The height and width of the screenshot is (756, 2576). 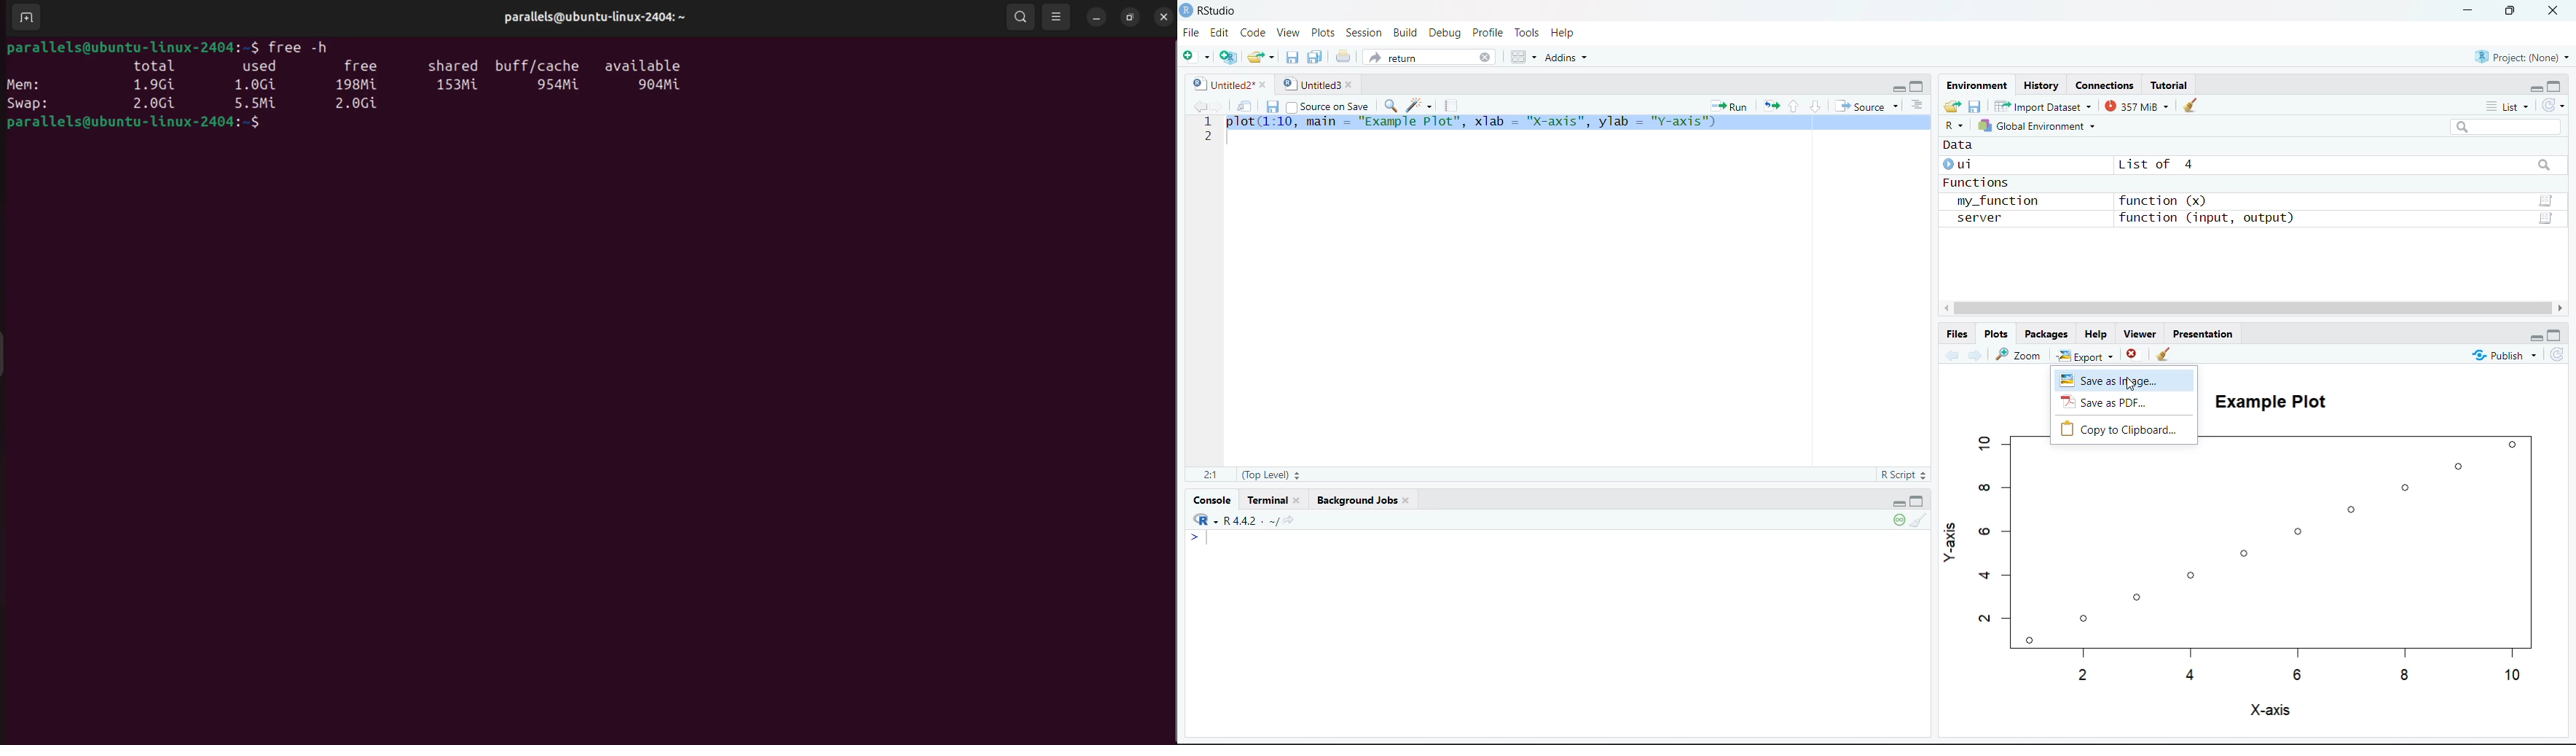 What do you see at coordinates (1246, 520) in the screenshot?
I see `R.4.4.2. ~/` at bounding box center [1246, 520].